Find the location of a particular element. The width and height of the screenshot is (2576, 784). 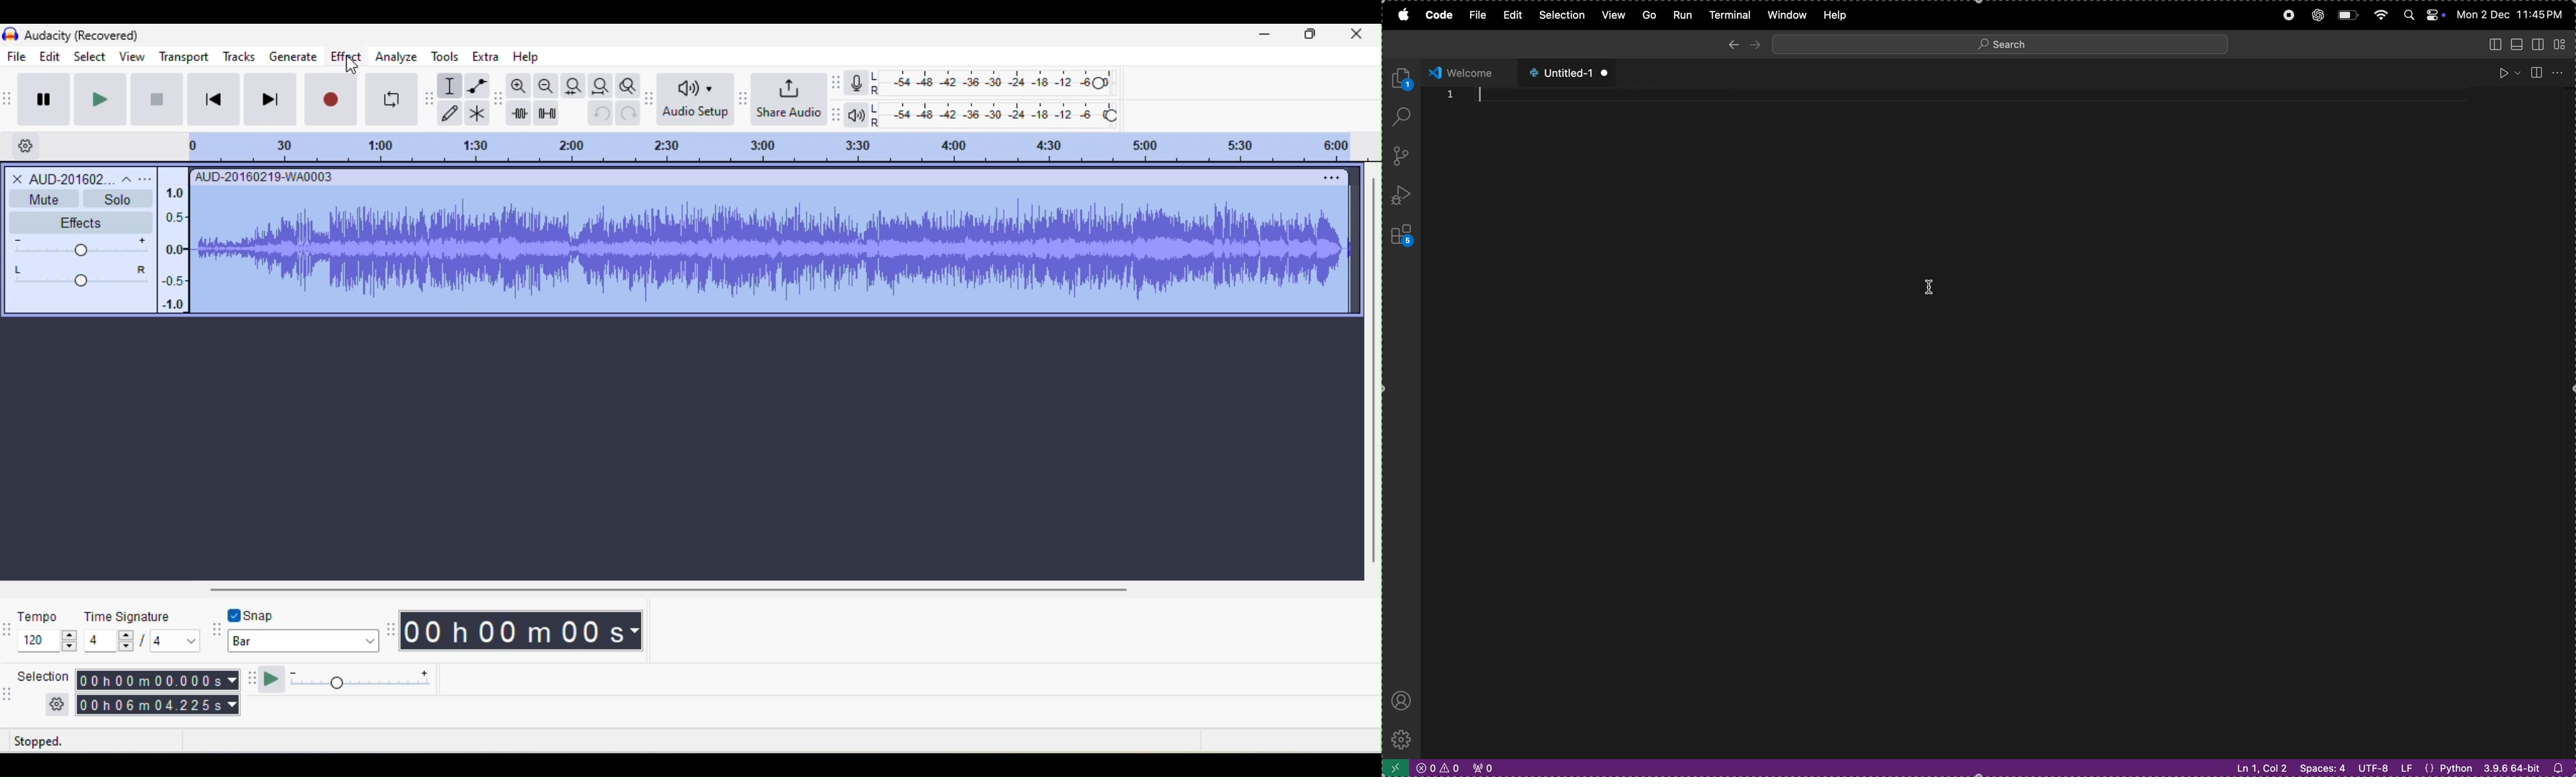

zoom out is located at coordinates (545, 86).